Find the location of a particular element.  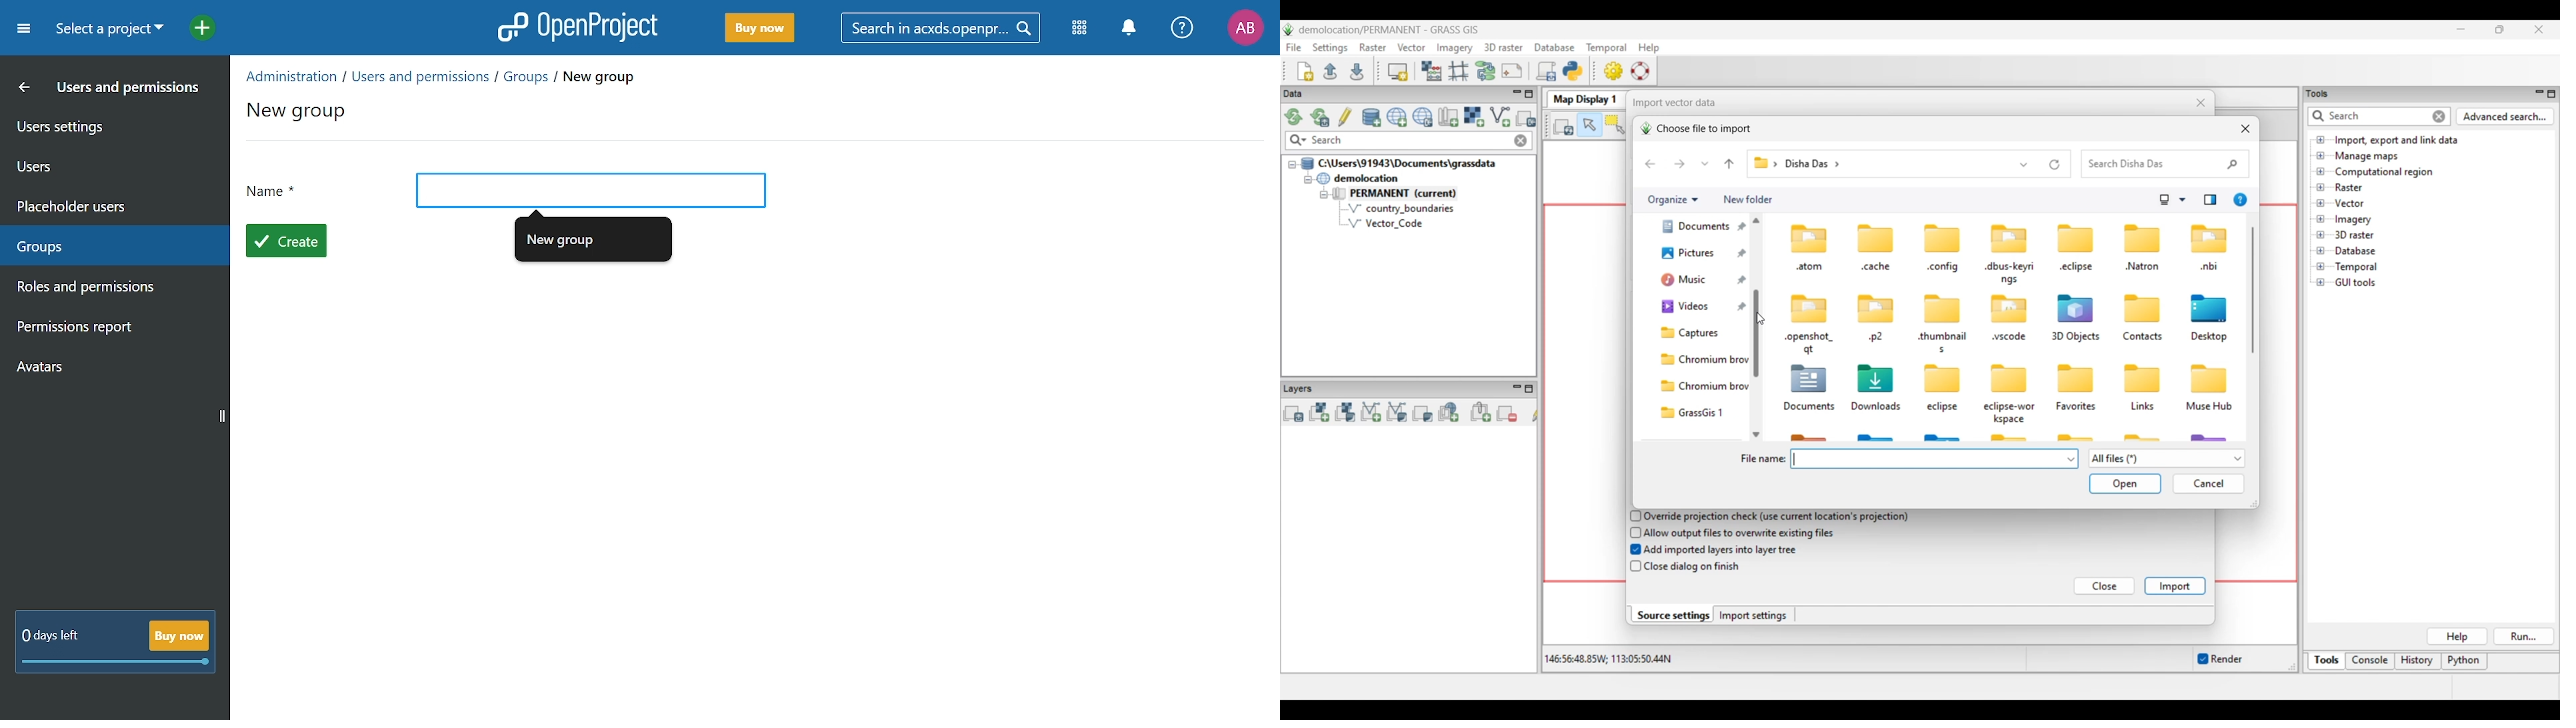

help is located at coordinates (1182, 28).